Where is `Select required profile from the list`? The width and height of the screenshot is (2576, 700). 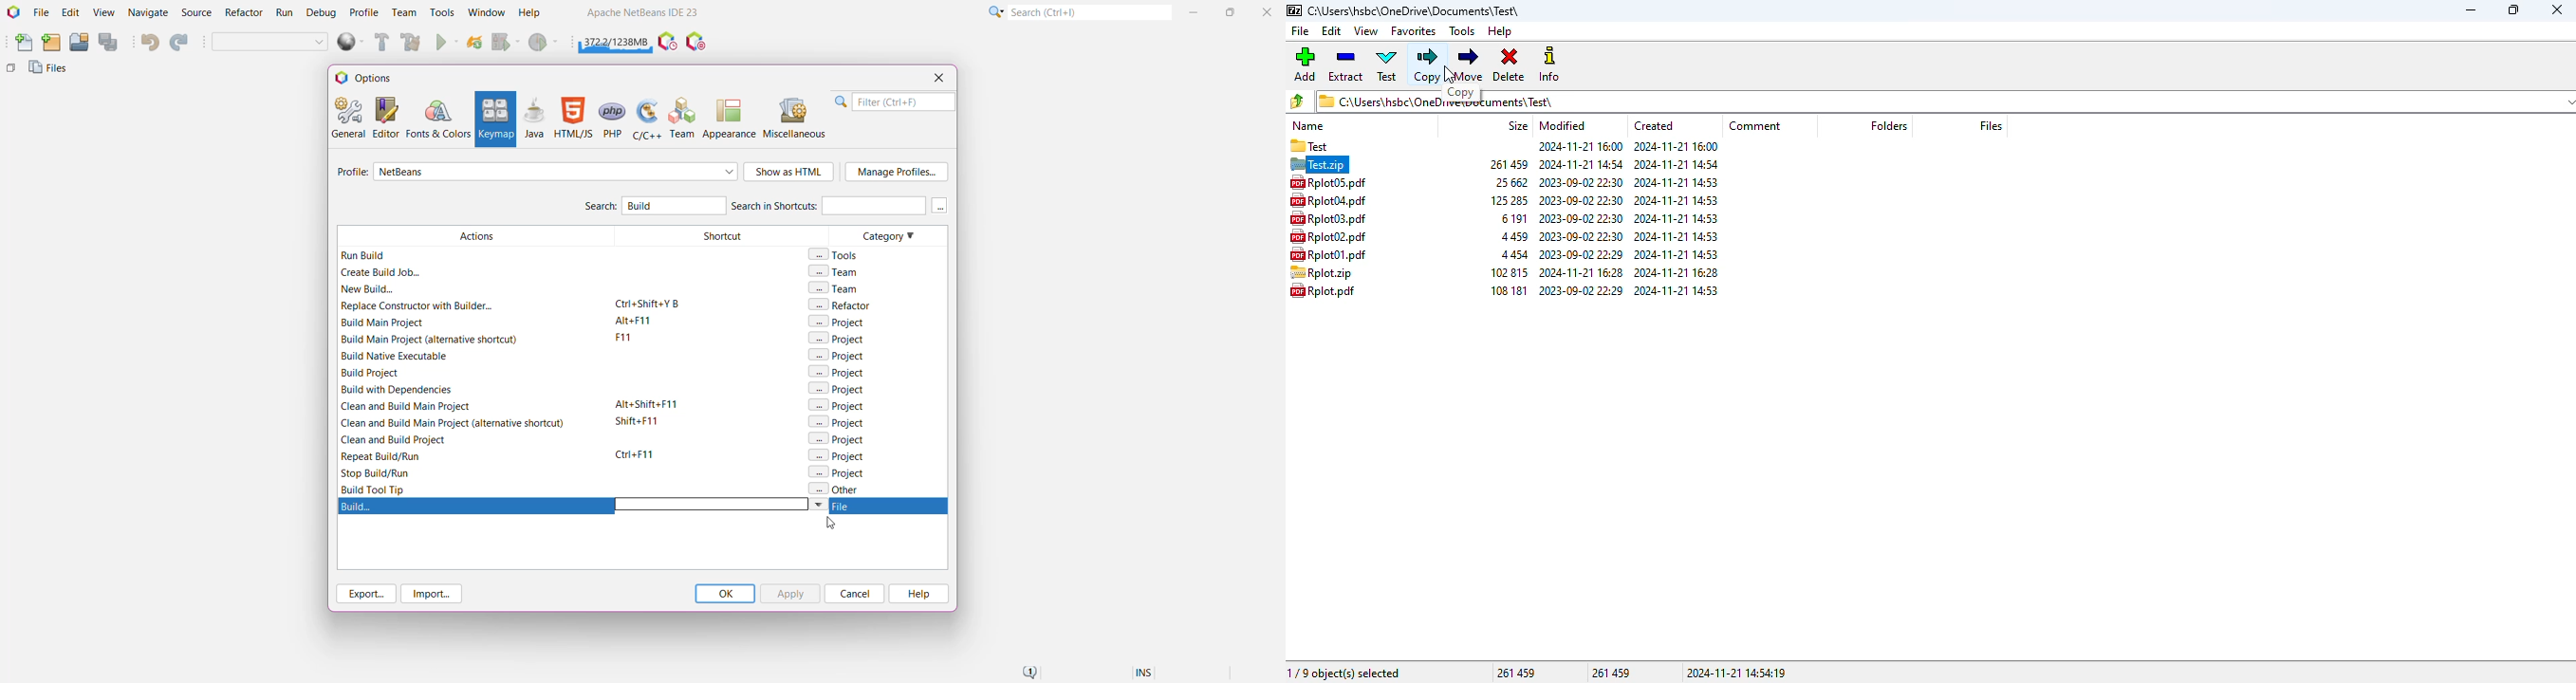 Select required profile from the list is located at coordinates (556, 171).